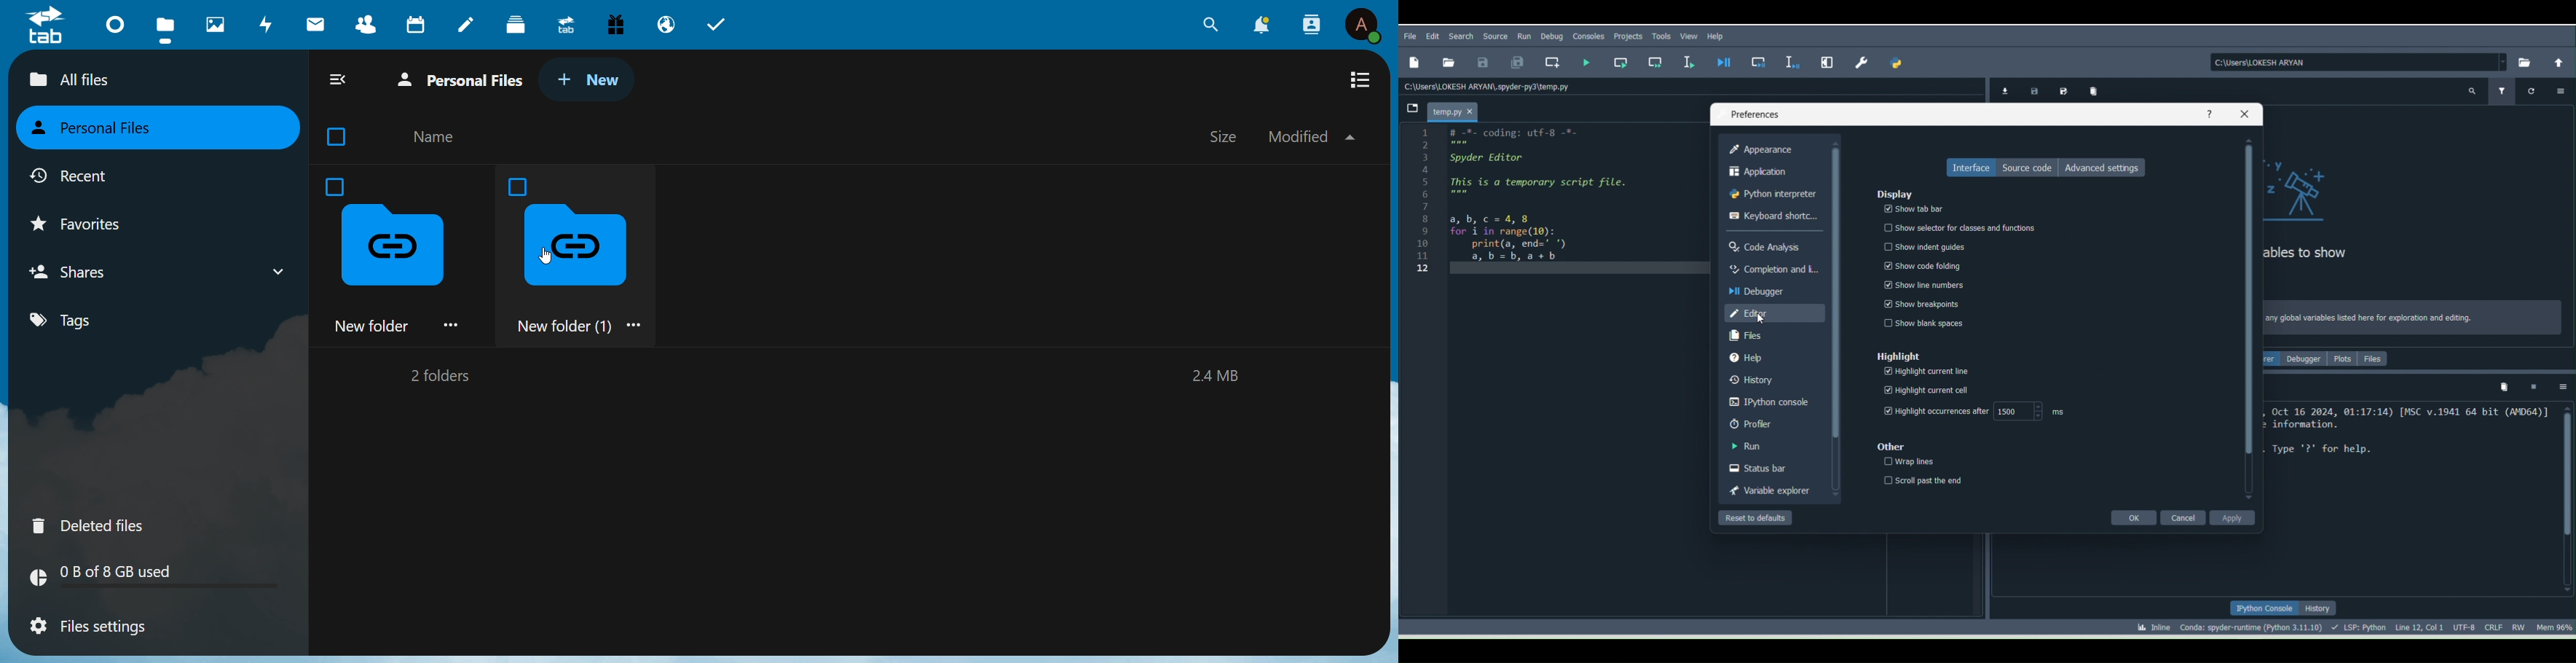 The width and height of the screenshot is (2576, 672). I want to click on Display, so click(1897, 193).